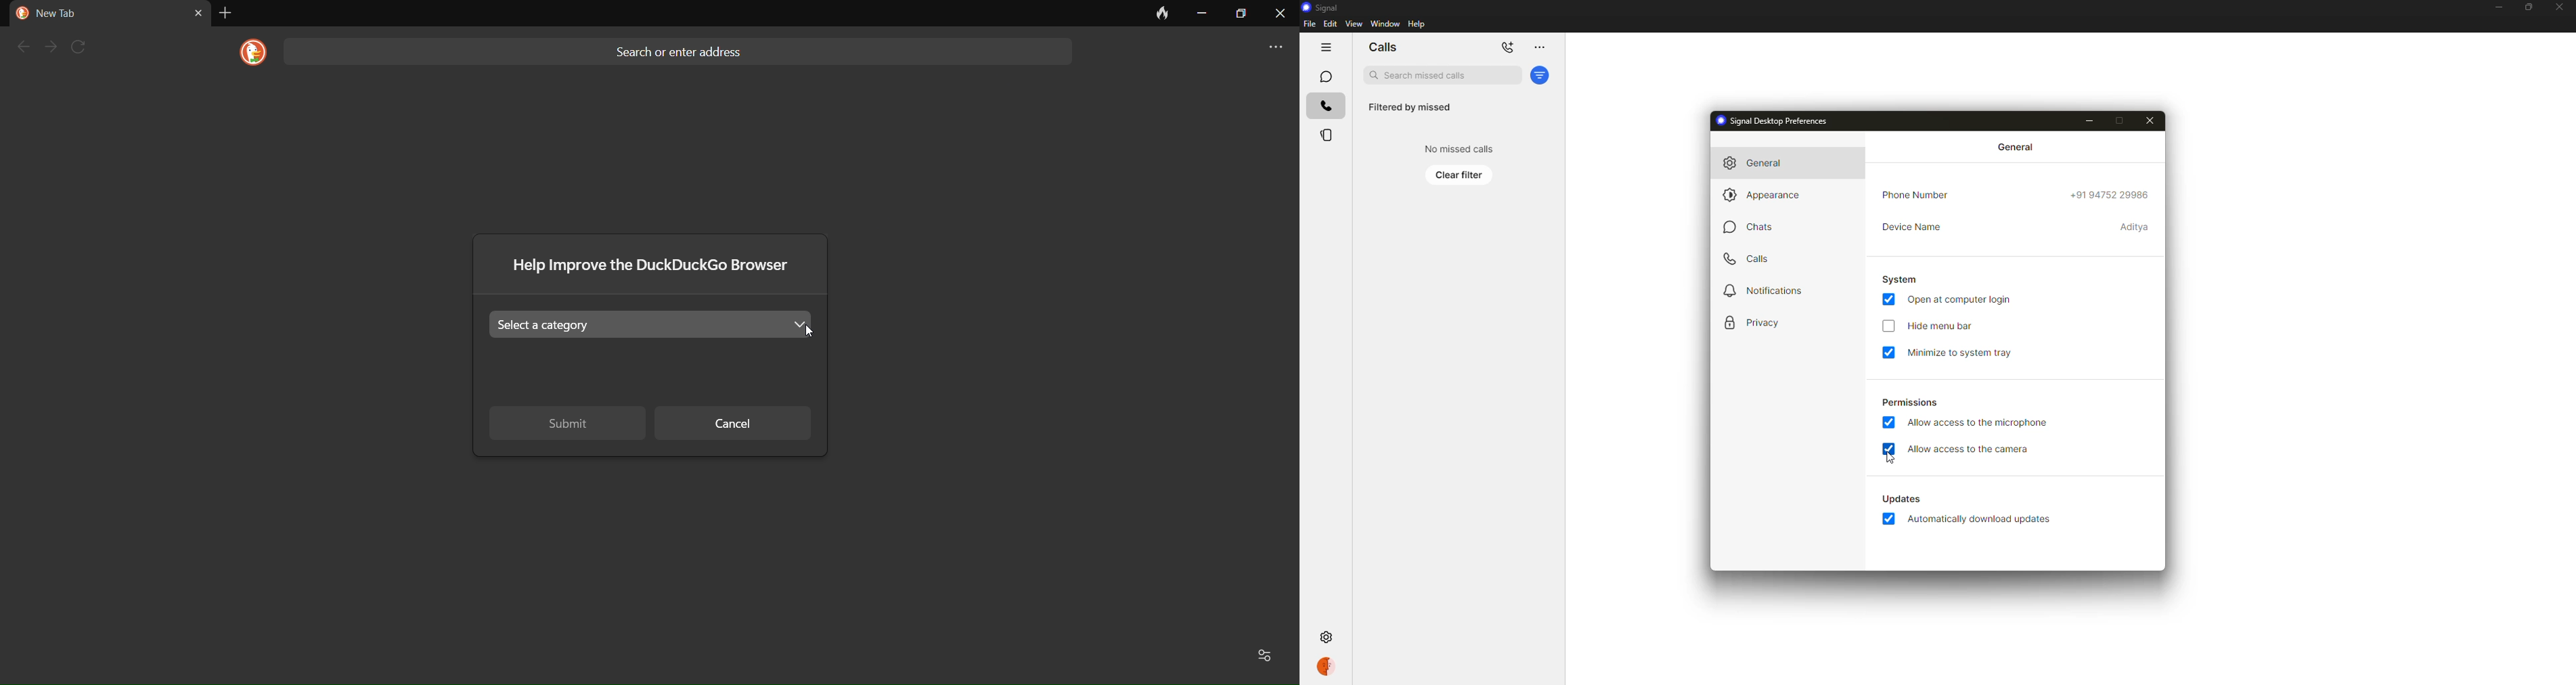  I want to click on calls, so click(1750, 259).